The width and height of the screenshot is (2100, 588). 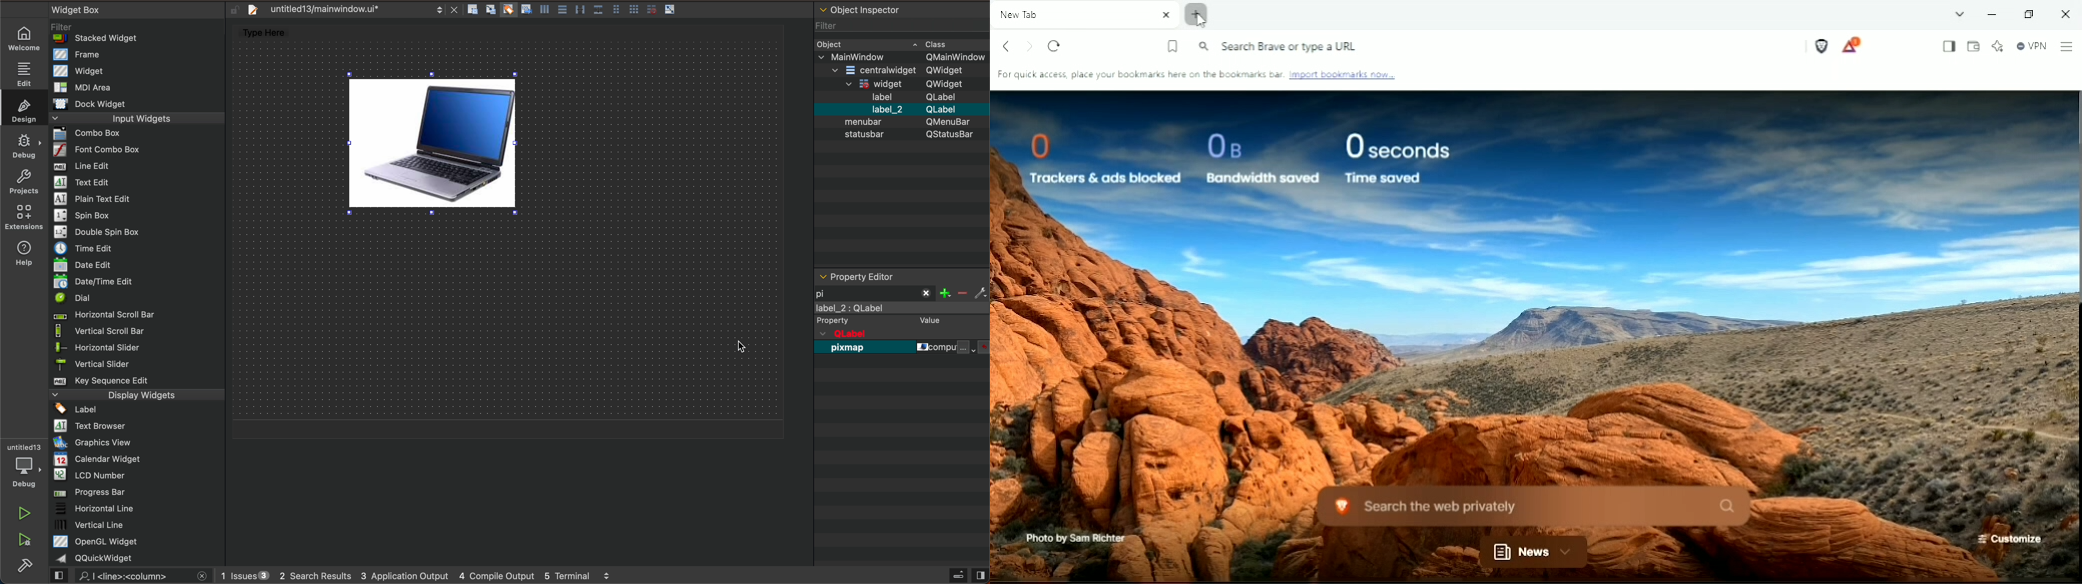 What do you see at coordinates (850, 352) in the screenshot?
I see `pixmap` at bounding box center [850, 352].